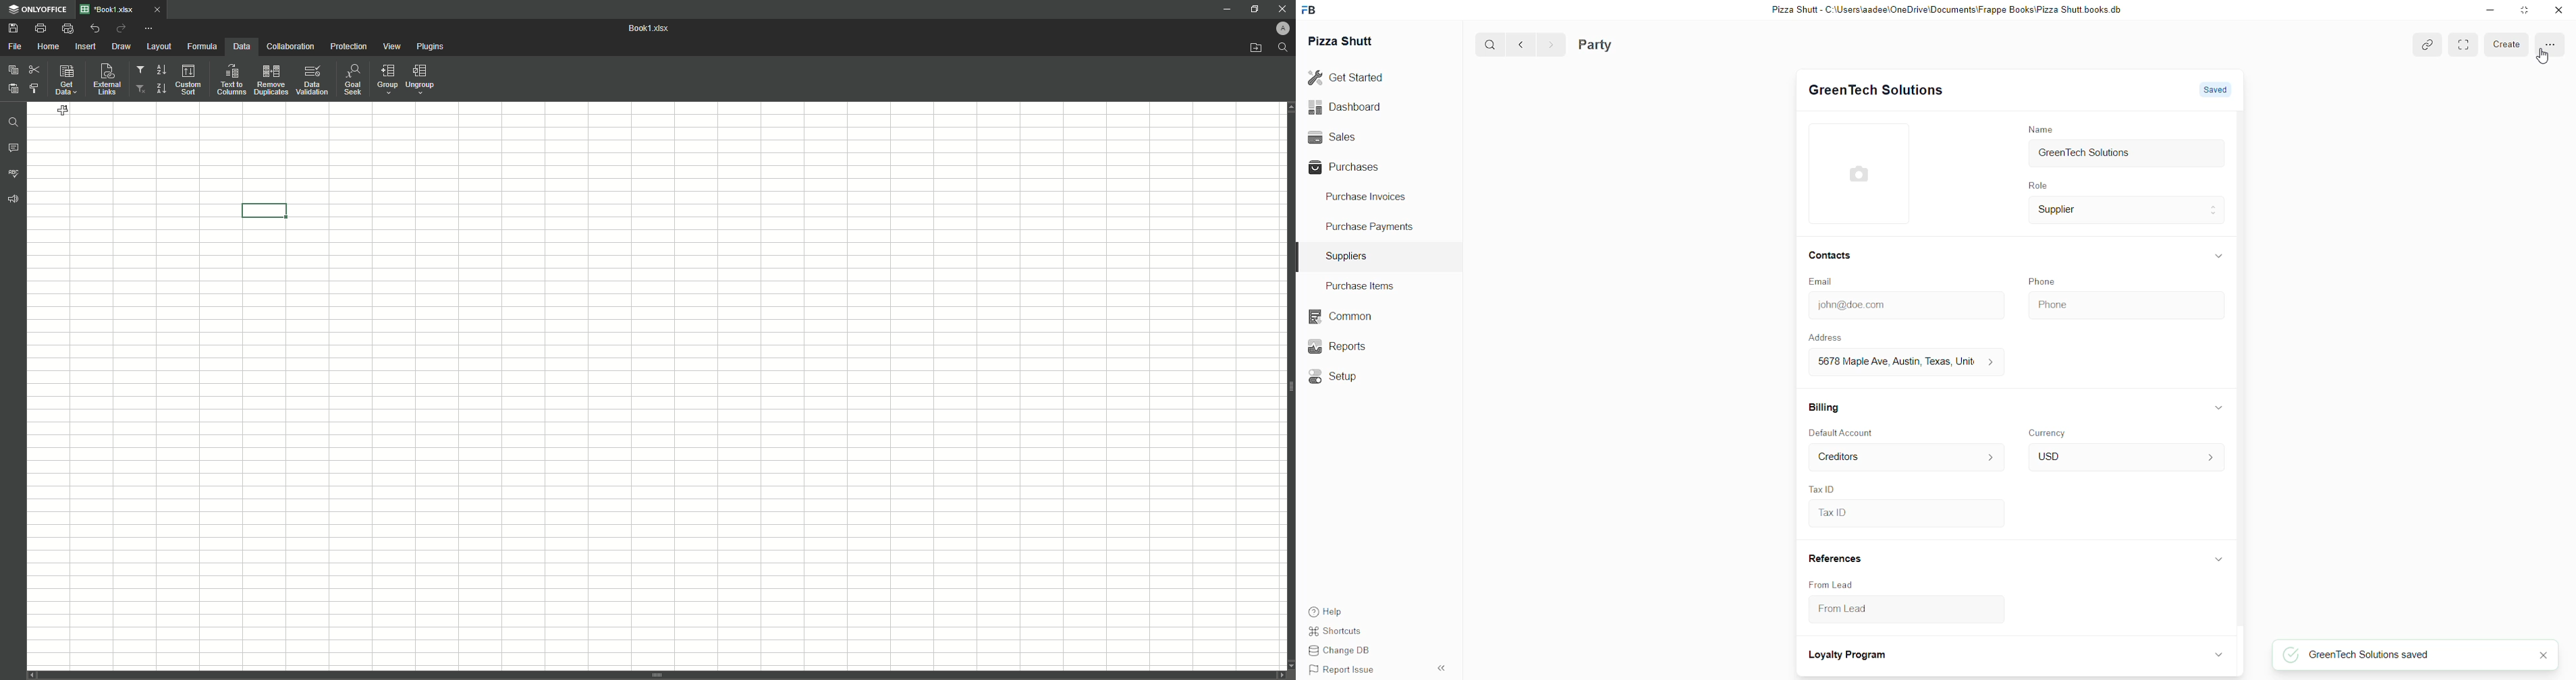 The image size is (2576, 700). What do you see at coordinates (1824, 282) in the screenshot?
I see `Email` at bounding box center [1824, 282].